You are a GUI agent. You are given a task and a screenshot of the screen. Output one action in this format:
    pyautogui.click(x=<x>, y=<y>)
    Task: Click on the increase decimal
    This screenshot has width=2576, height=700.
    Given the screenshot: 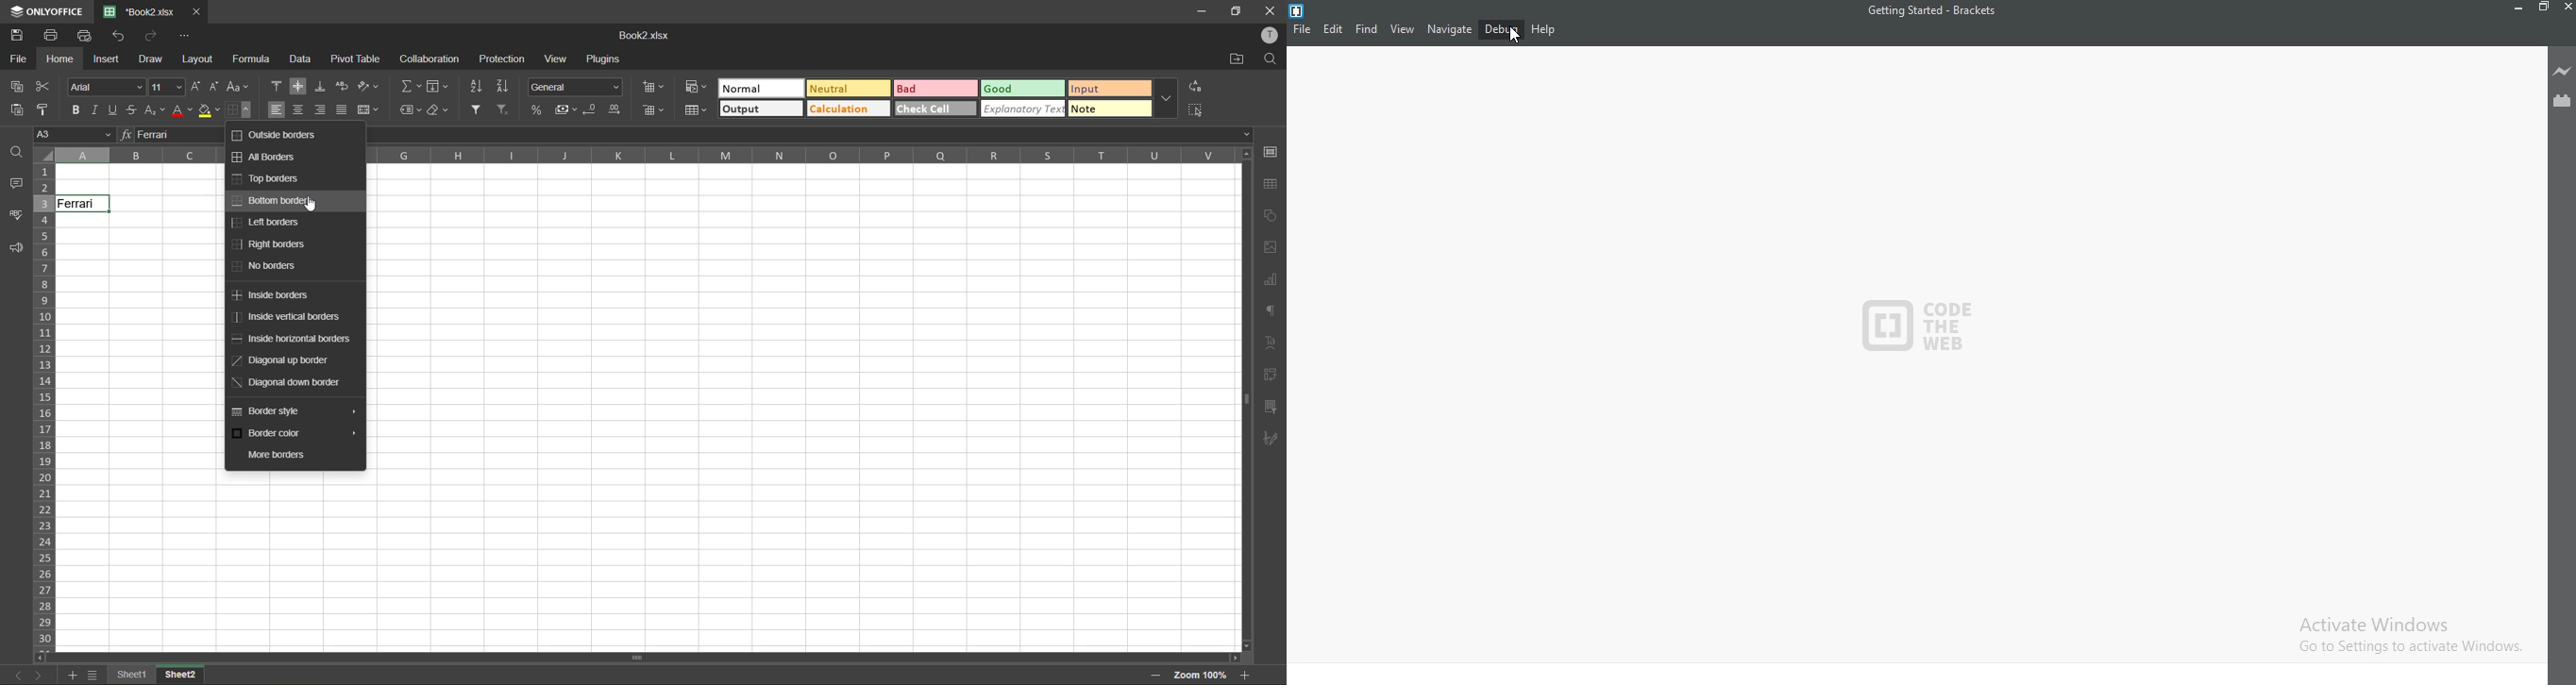 What is the action you would take?
    pyautogui.click(x=618, y=111)
    